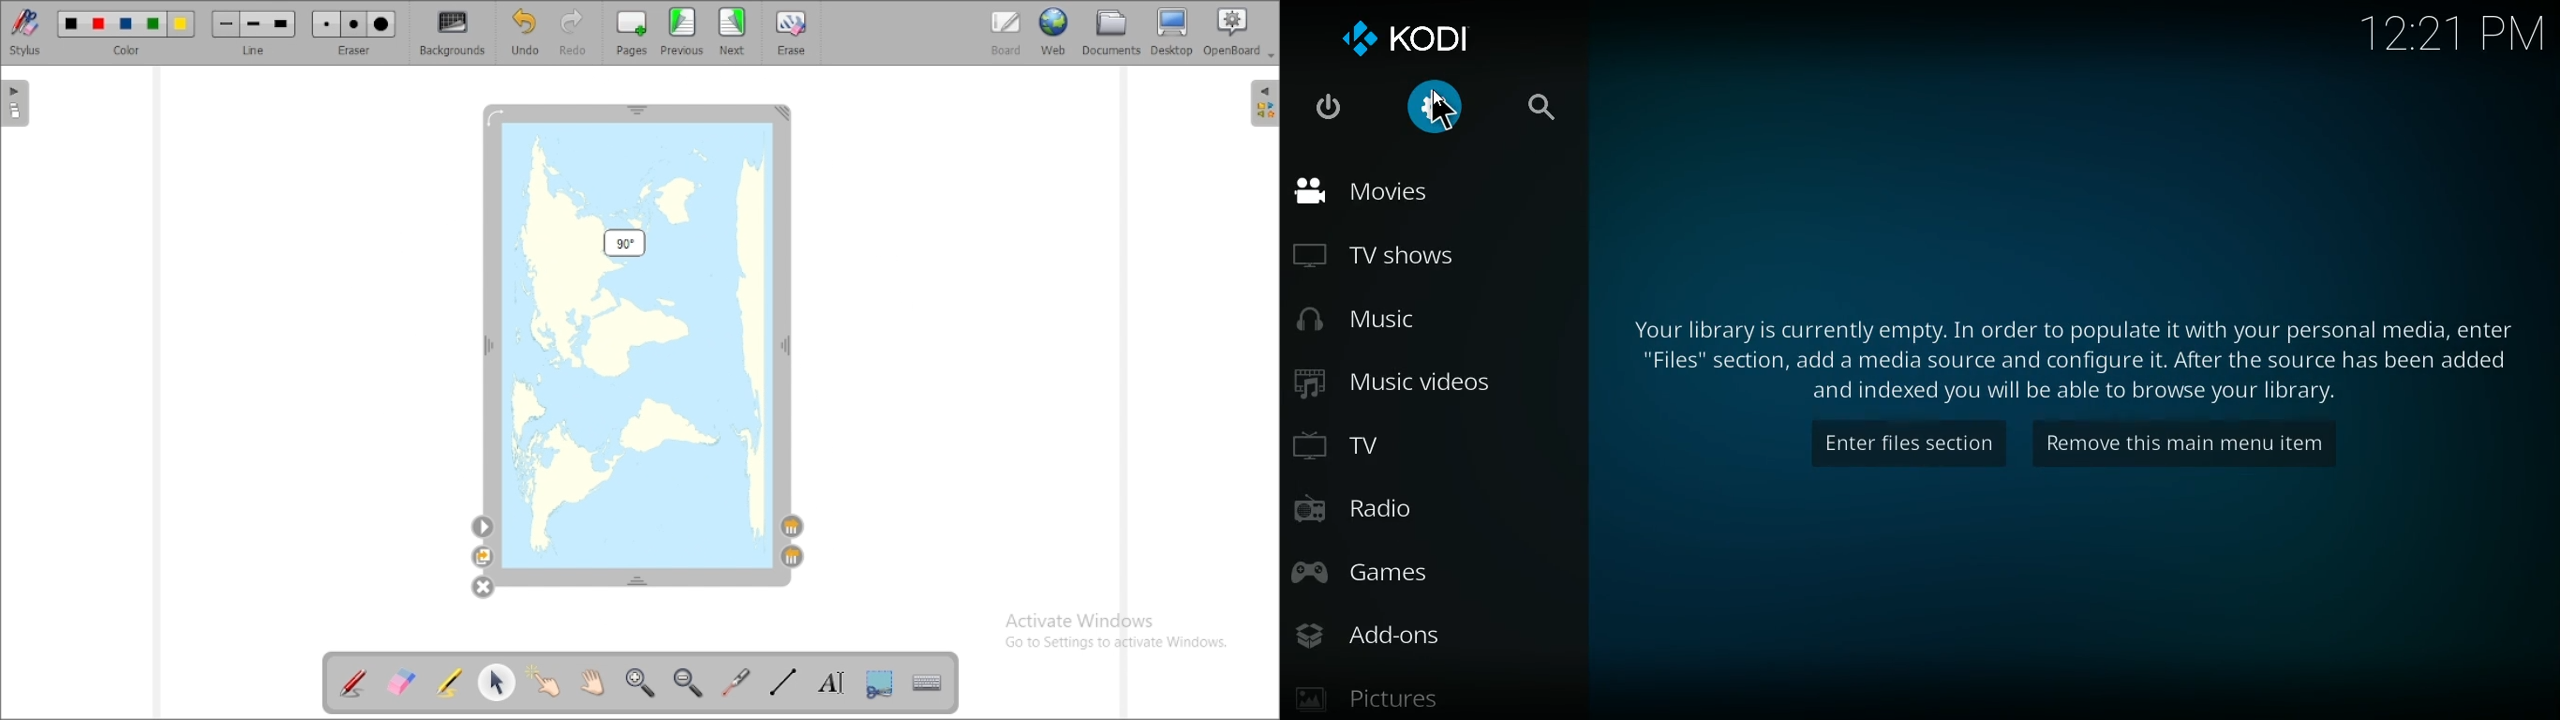 Image resolution: width=2576 pixels, height=728 pixels. I want to click on undo, so click(527, 32).